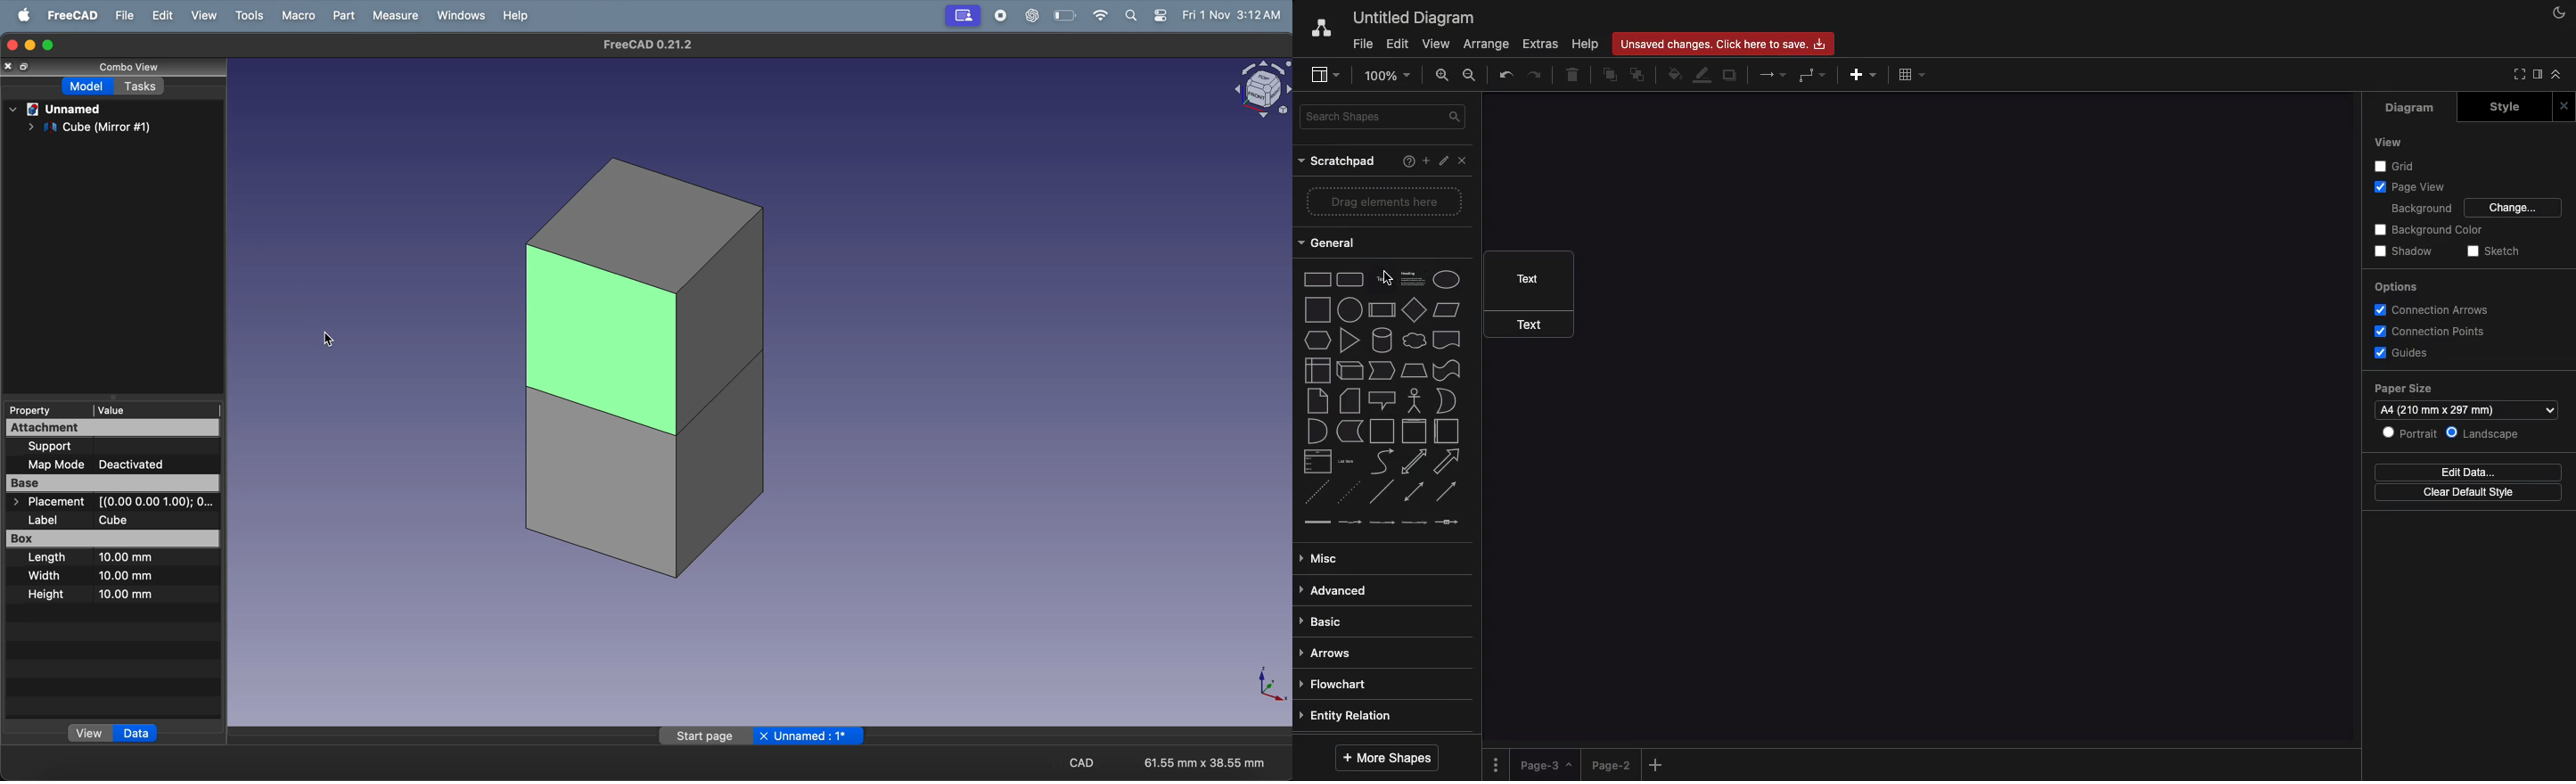 The width and height of the screenshot is (2576, 784). Describe the element at coordinates (1382, 460) in the screenshot. I see `curve` at that location.